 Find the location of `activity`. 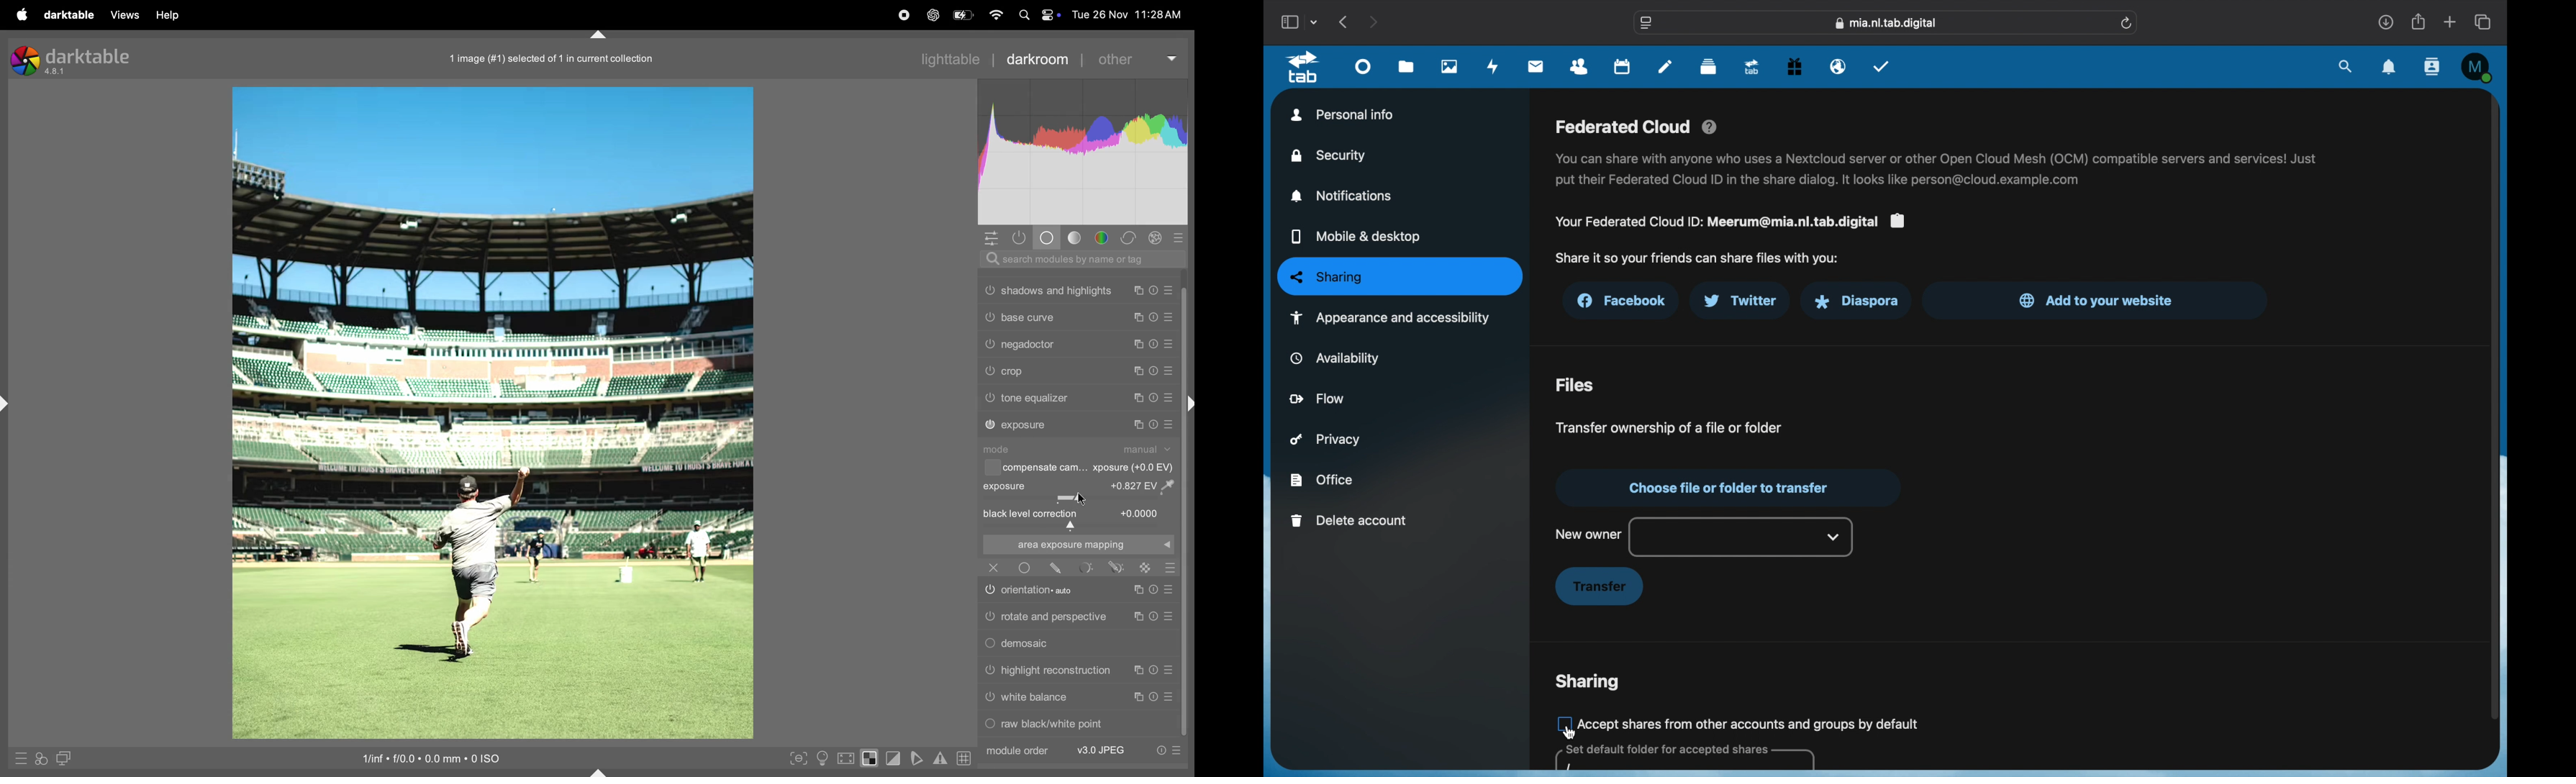

activity is located at coordinates (1495, 67).